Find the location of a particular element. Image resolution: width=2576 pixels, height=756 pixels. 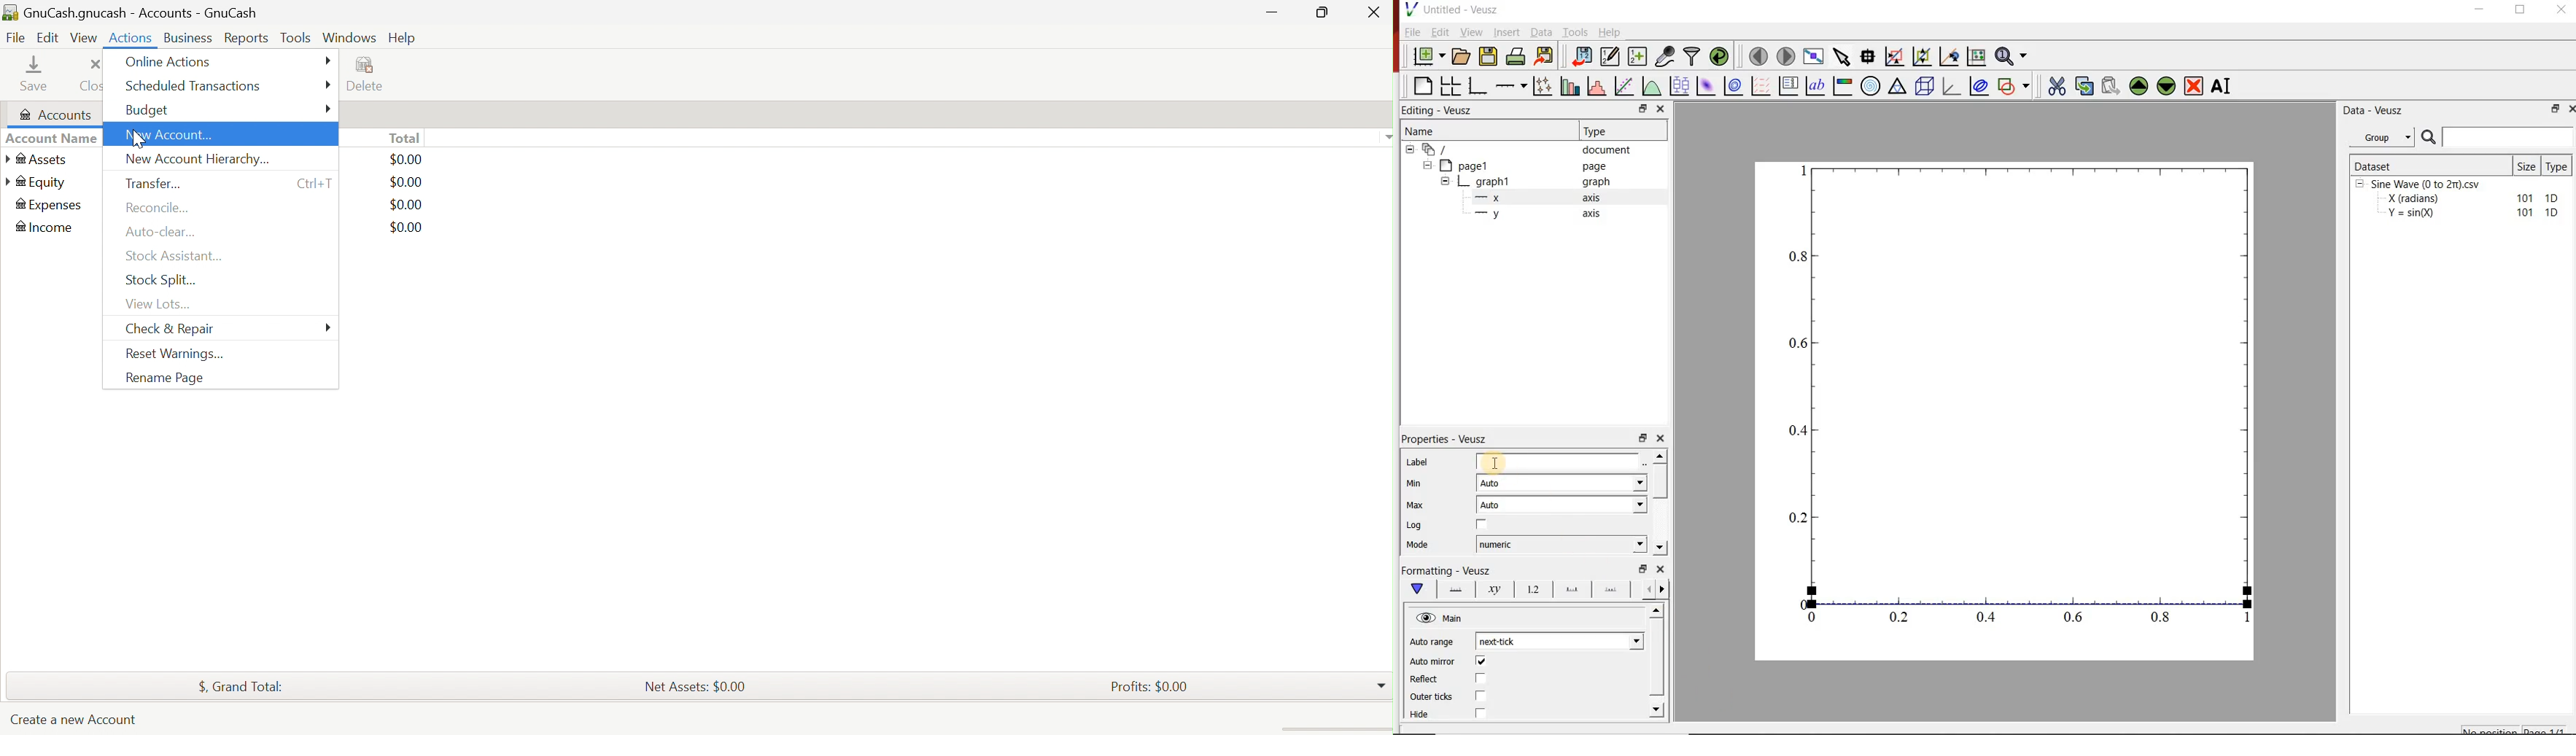

go to next page is located at coordinates (1786, 55).